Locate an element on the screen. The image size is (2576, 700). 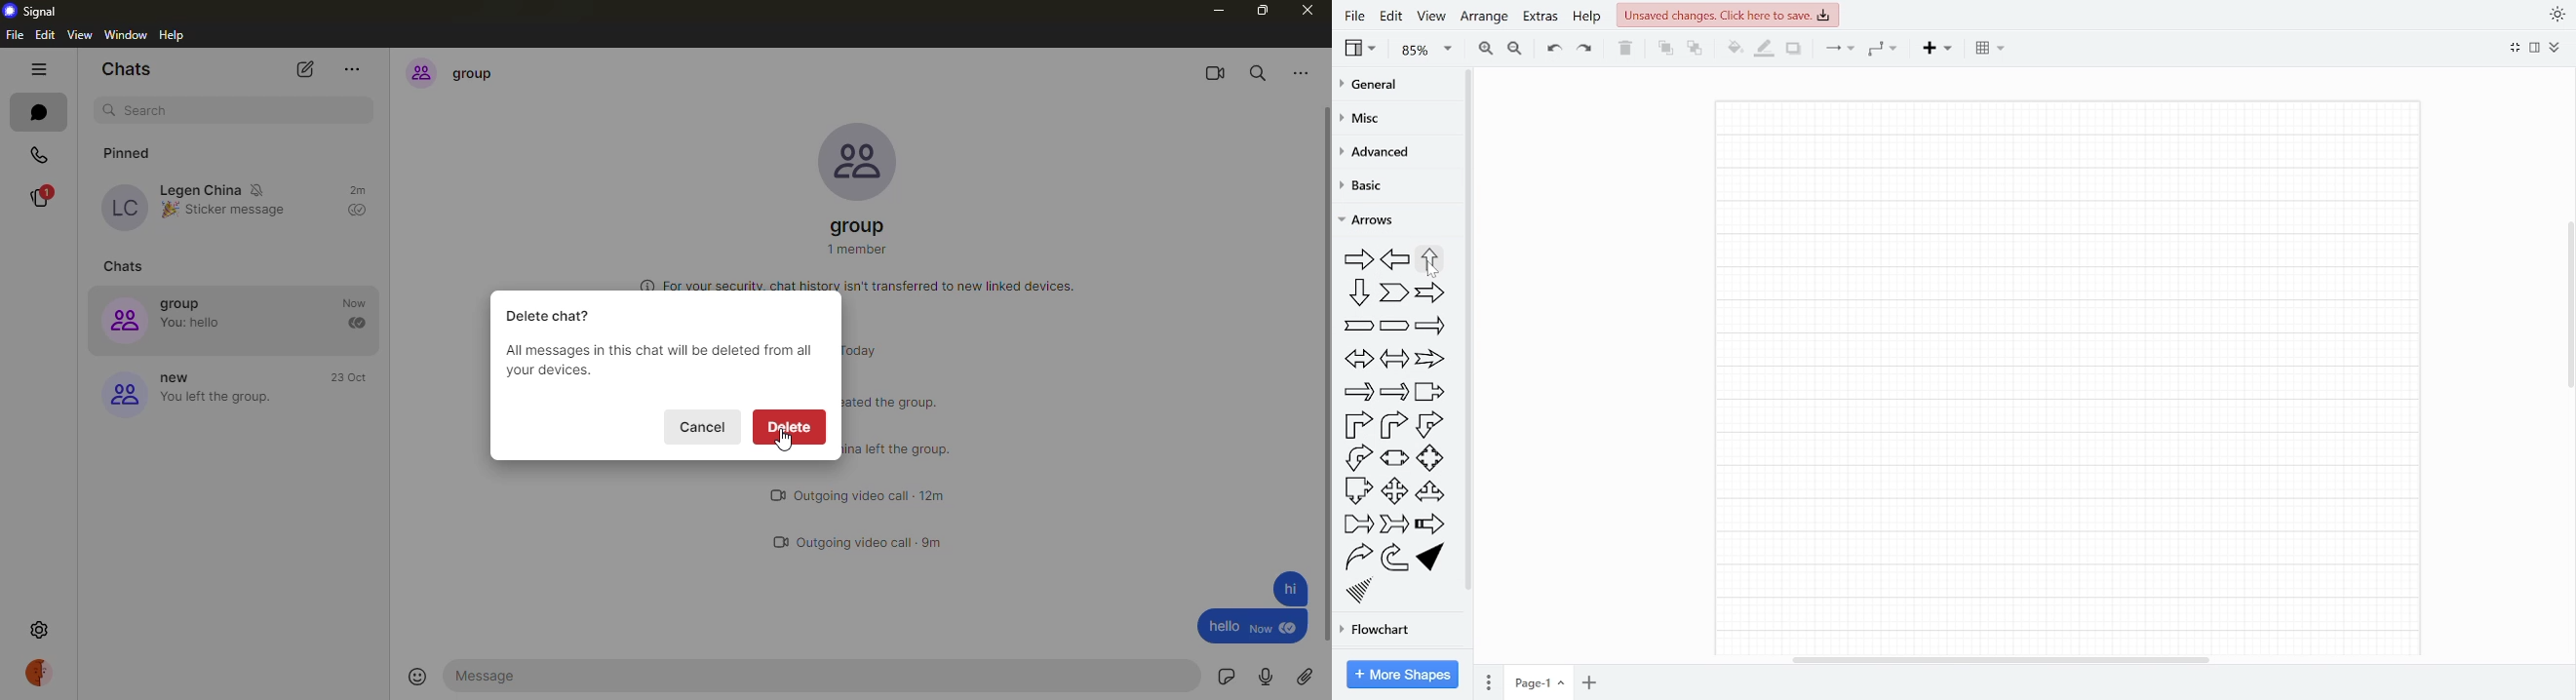
Table is located at coordinates (1990, 50).